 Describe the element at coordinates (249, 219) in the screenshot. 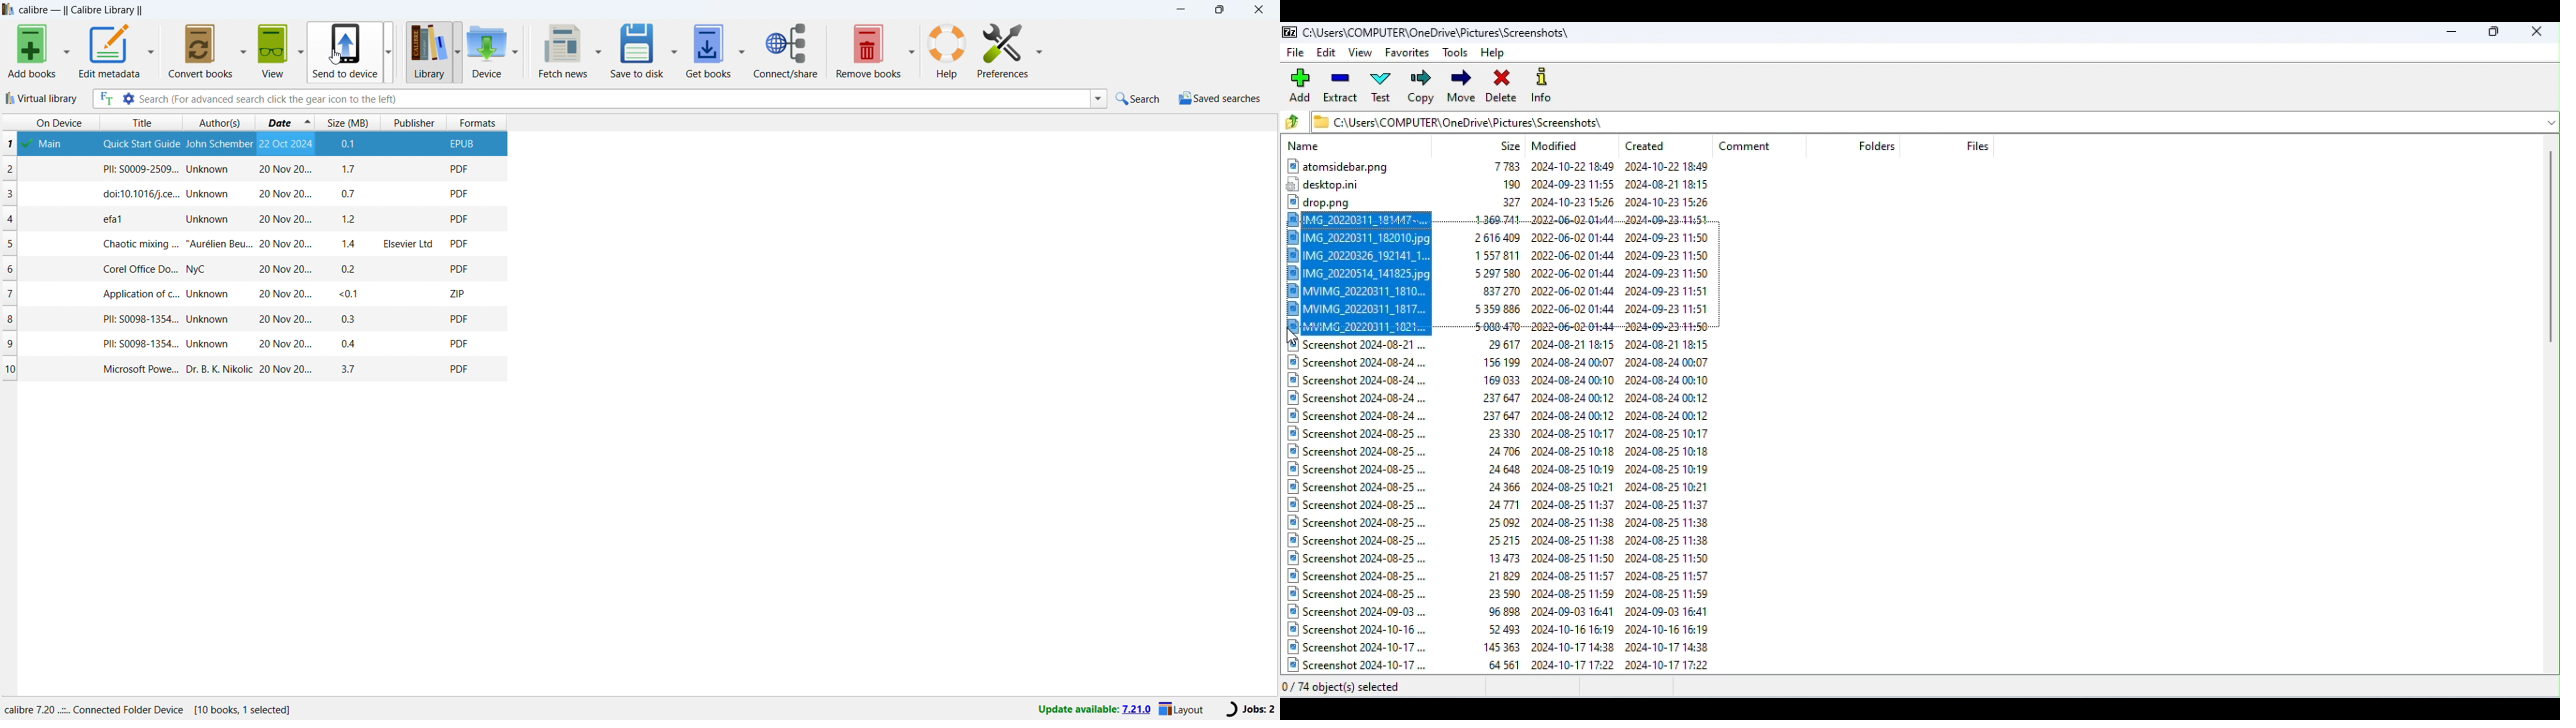

I see `one book entry` at that location.